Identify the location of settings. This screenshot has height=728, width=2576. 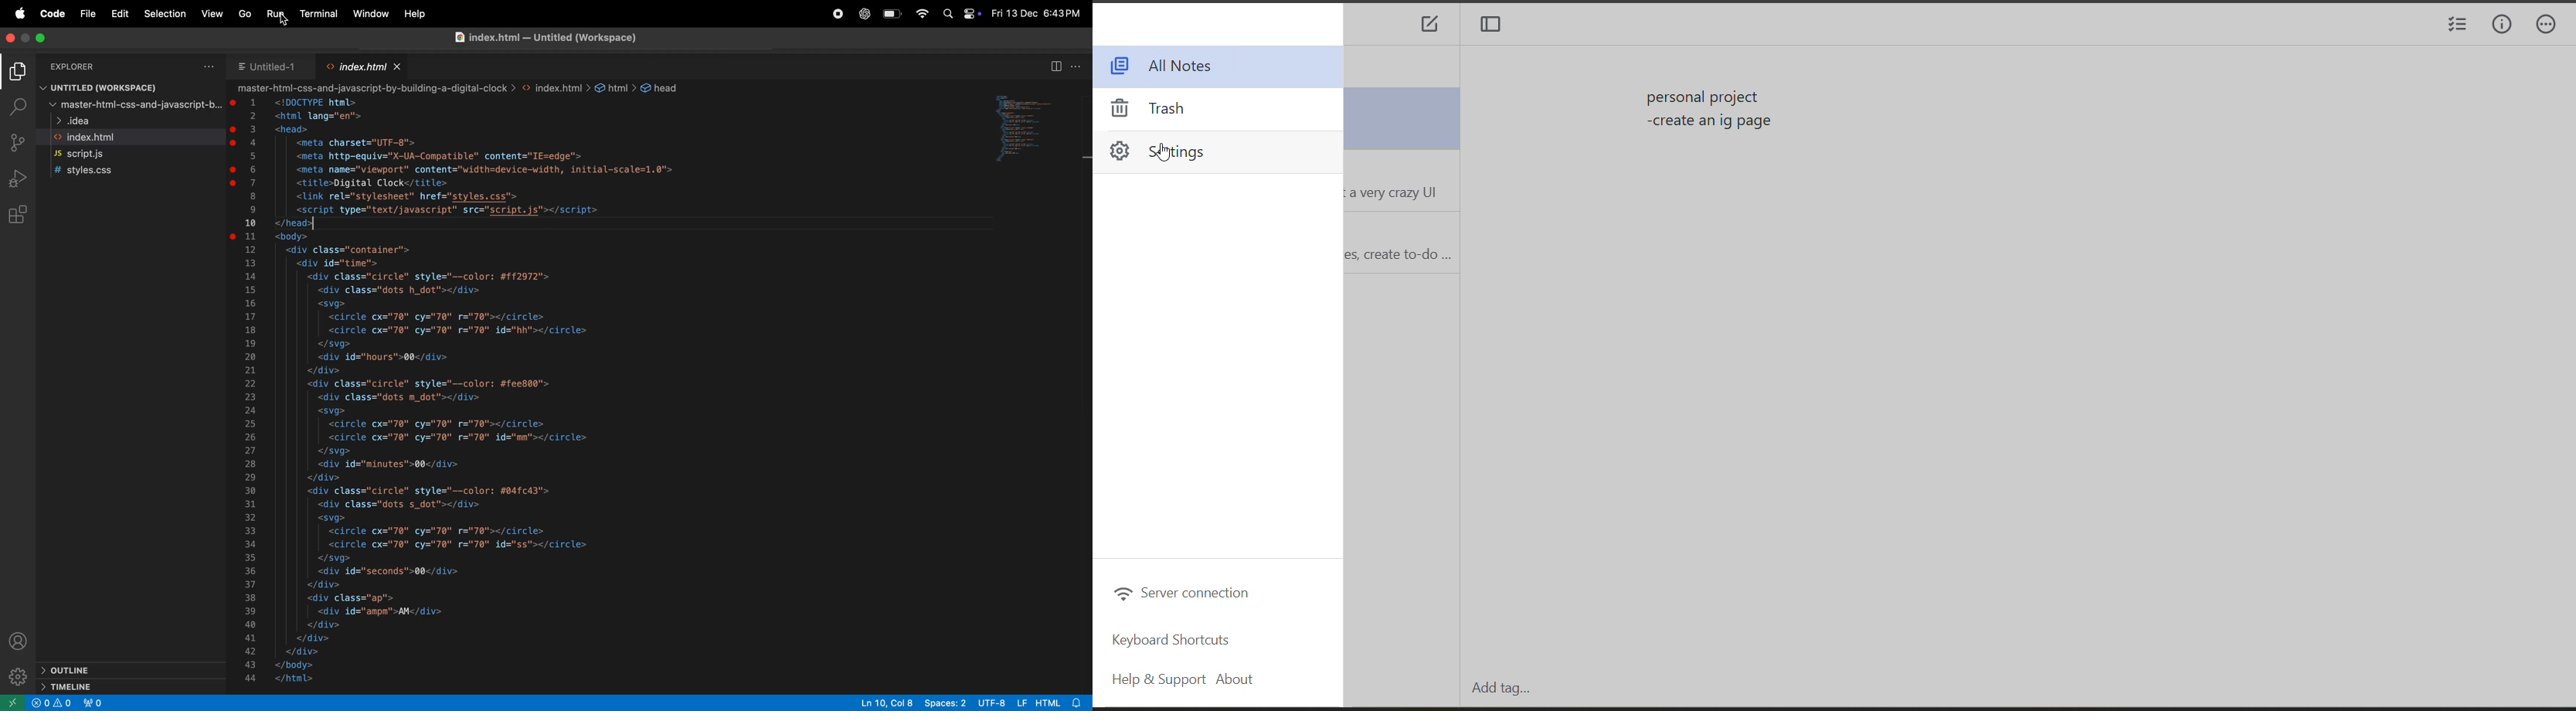
(1172, 151).